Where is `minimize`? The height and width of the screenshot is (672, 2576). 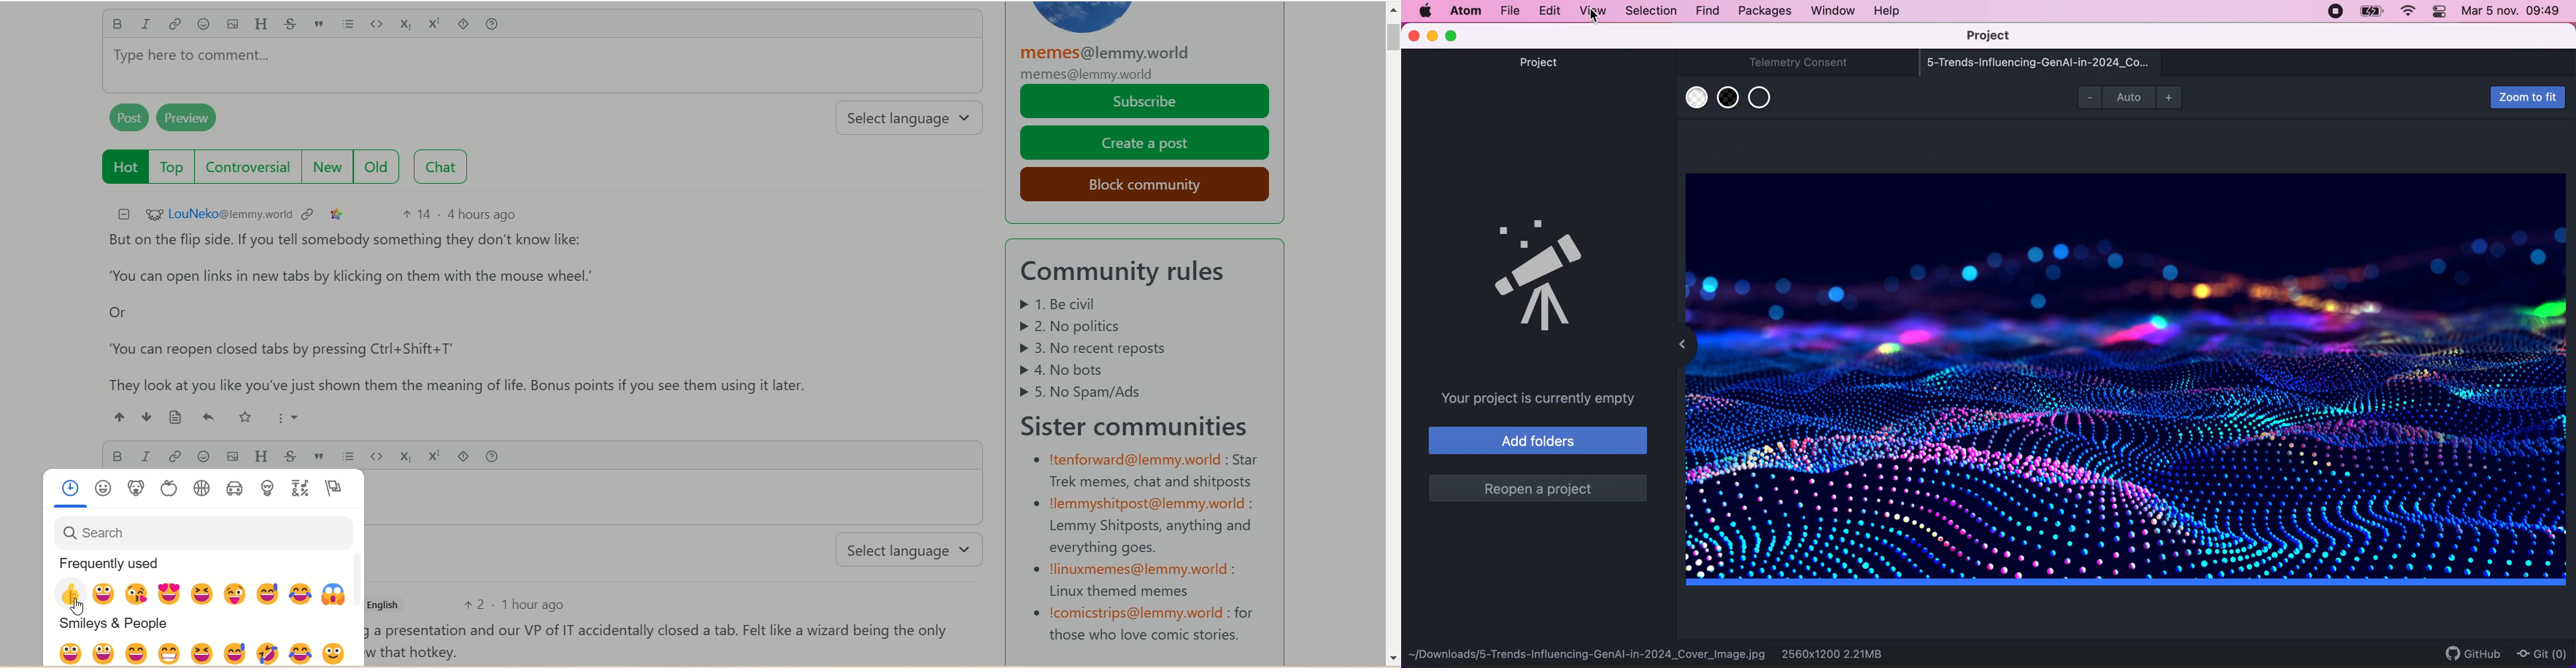
minimize is located at coordinates (120, 213).